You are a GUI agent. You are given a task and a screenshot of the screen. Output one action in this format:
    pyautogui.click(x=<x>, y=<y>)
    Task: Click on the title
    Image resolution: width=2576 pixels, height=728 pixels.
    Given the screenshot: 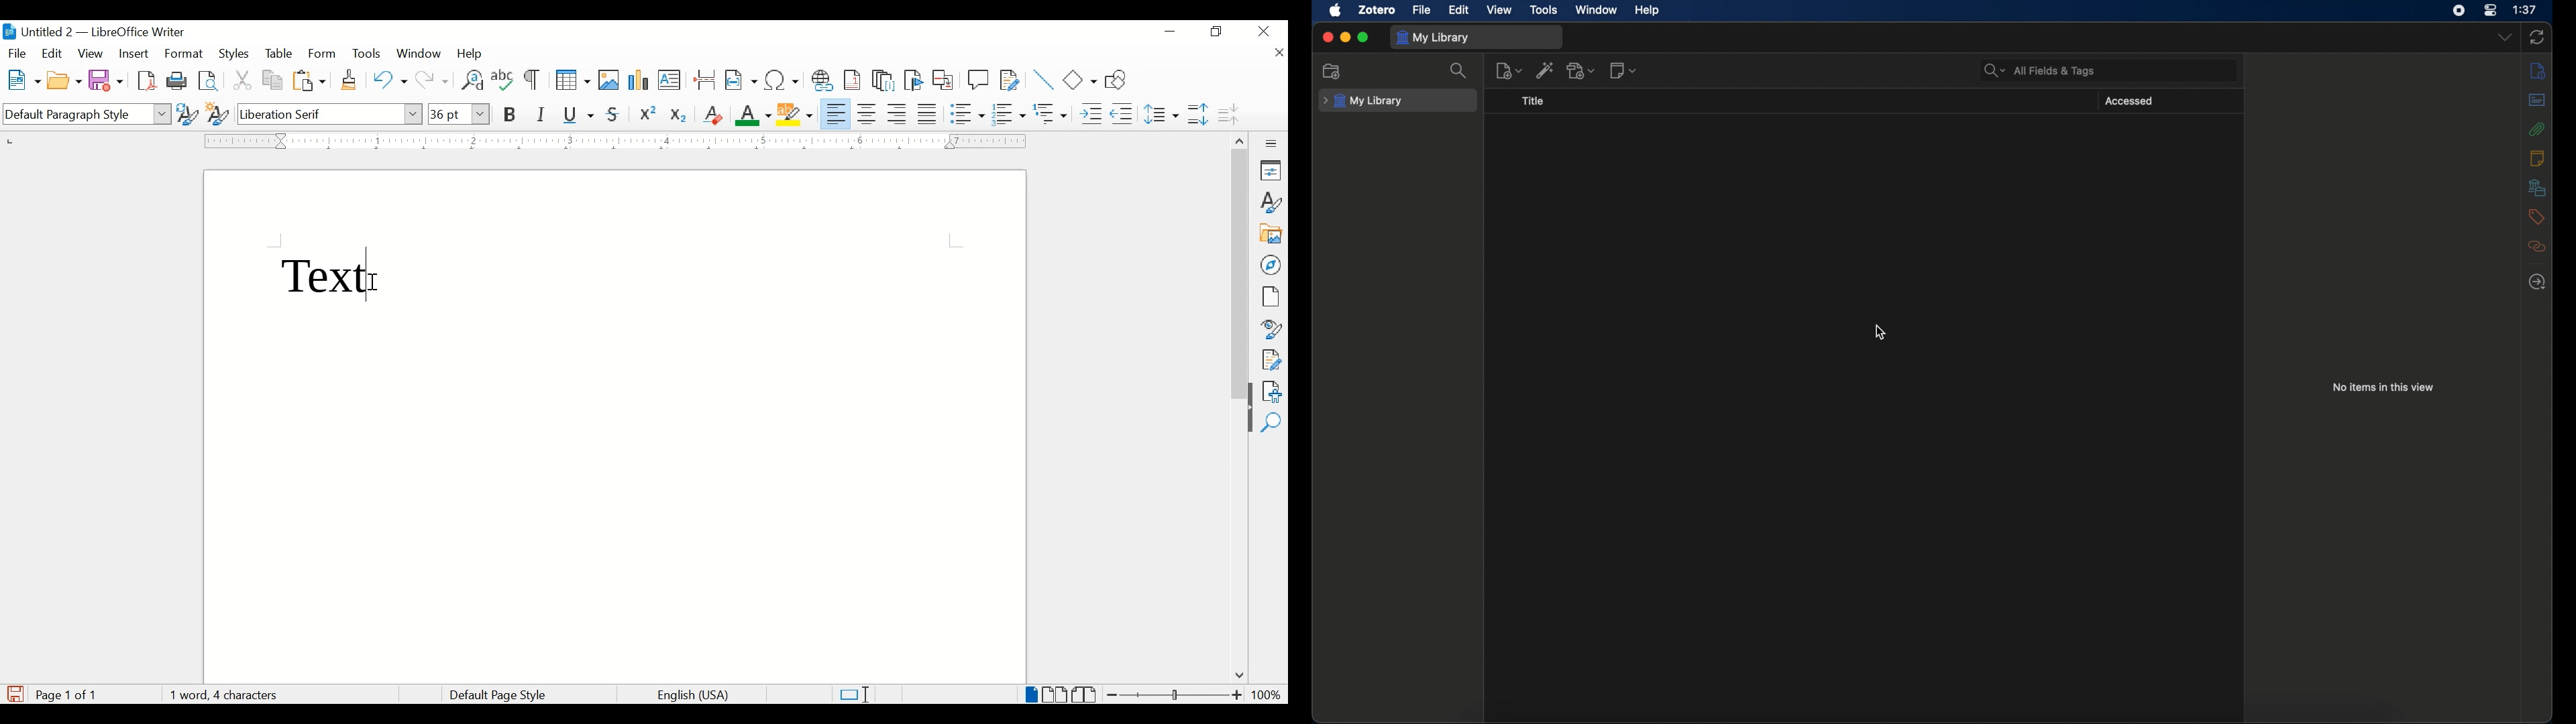 What is the action you would take?
    pyautogui.click(x=1538, y=105)
    